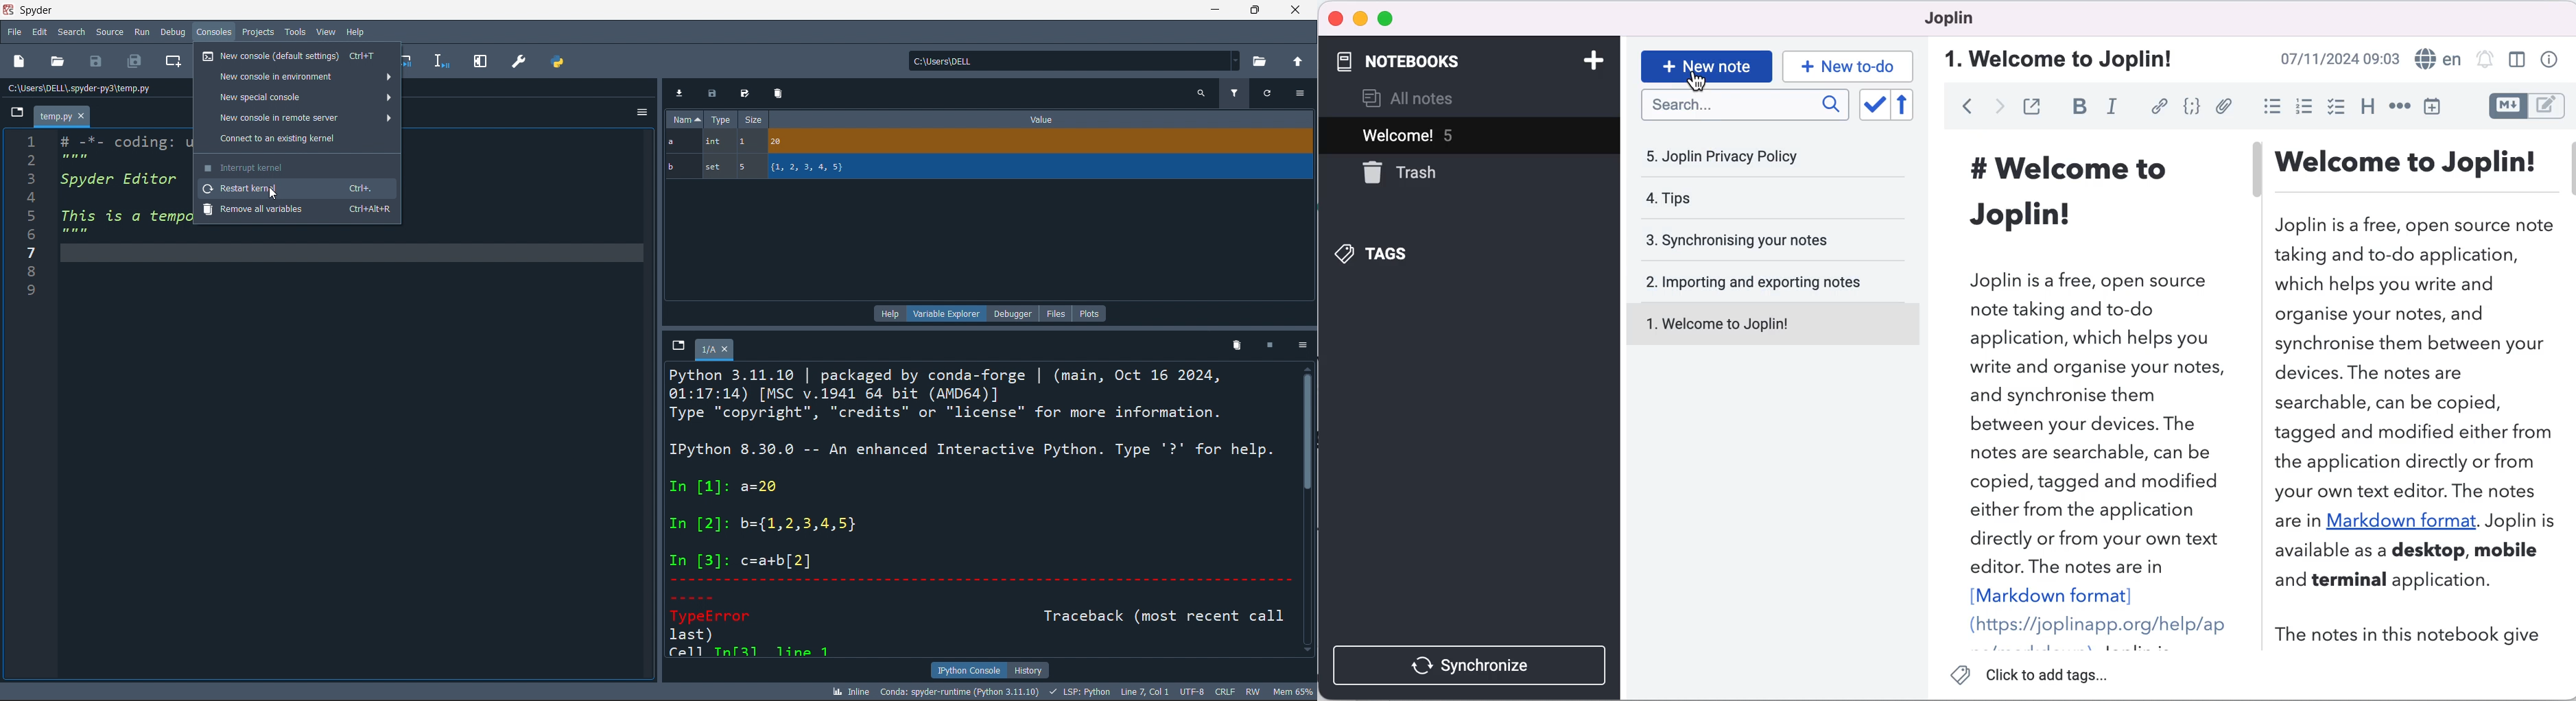  I want to click on 07/11/2024 09:02, so click(2336, 59).